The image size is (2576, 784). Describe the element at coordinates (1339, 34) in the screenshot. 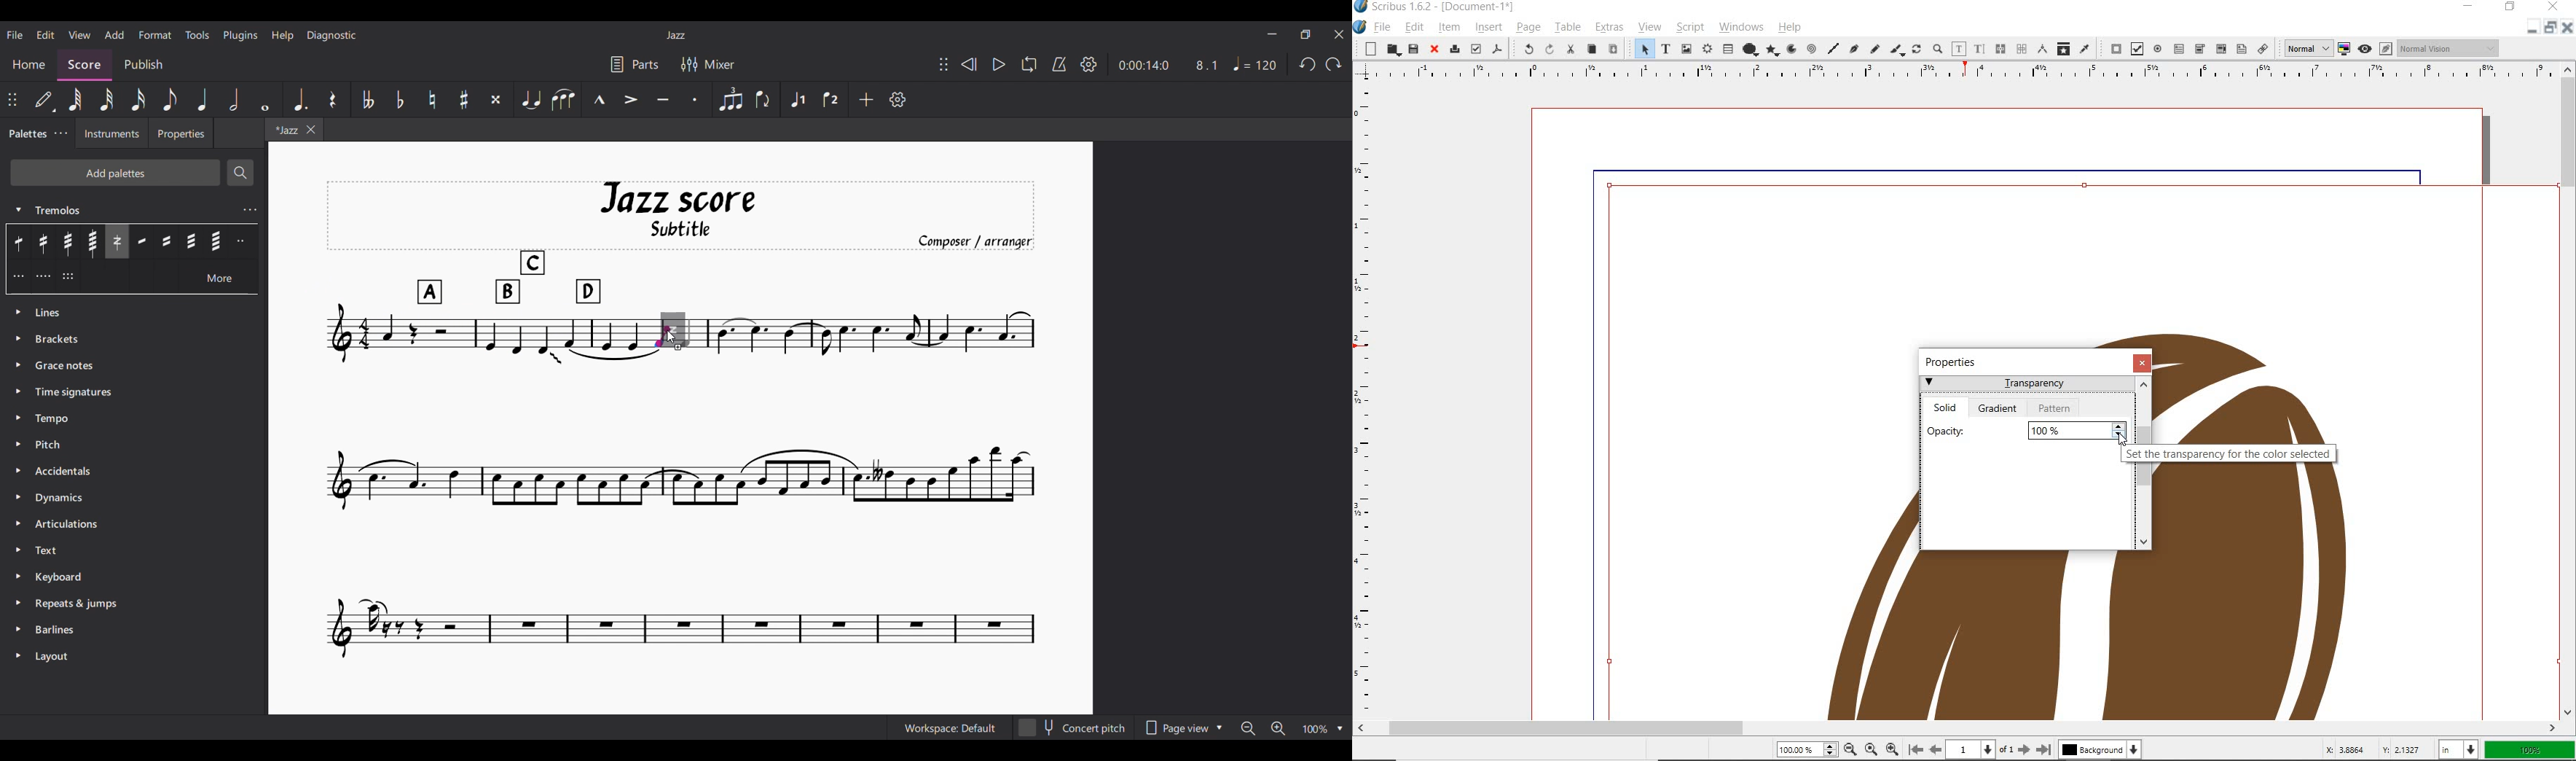

I see `Close interface` at that location.